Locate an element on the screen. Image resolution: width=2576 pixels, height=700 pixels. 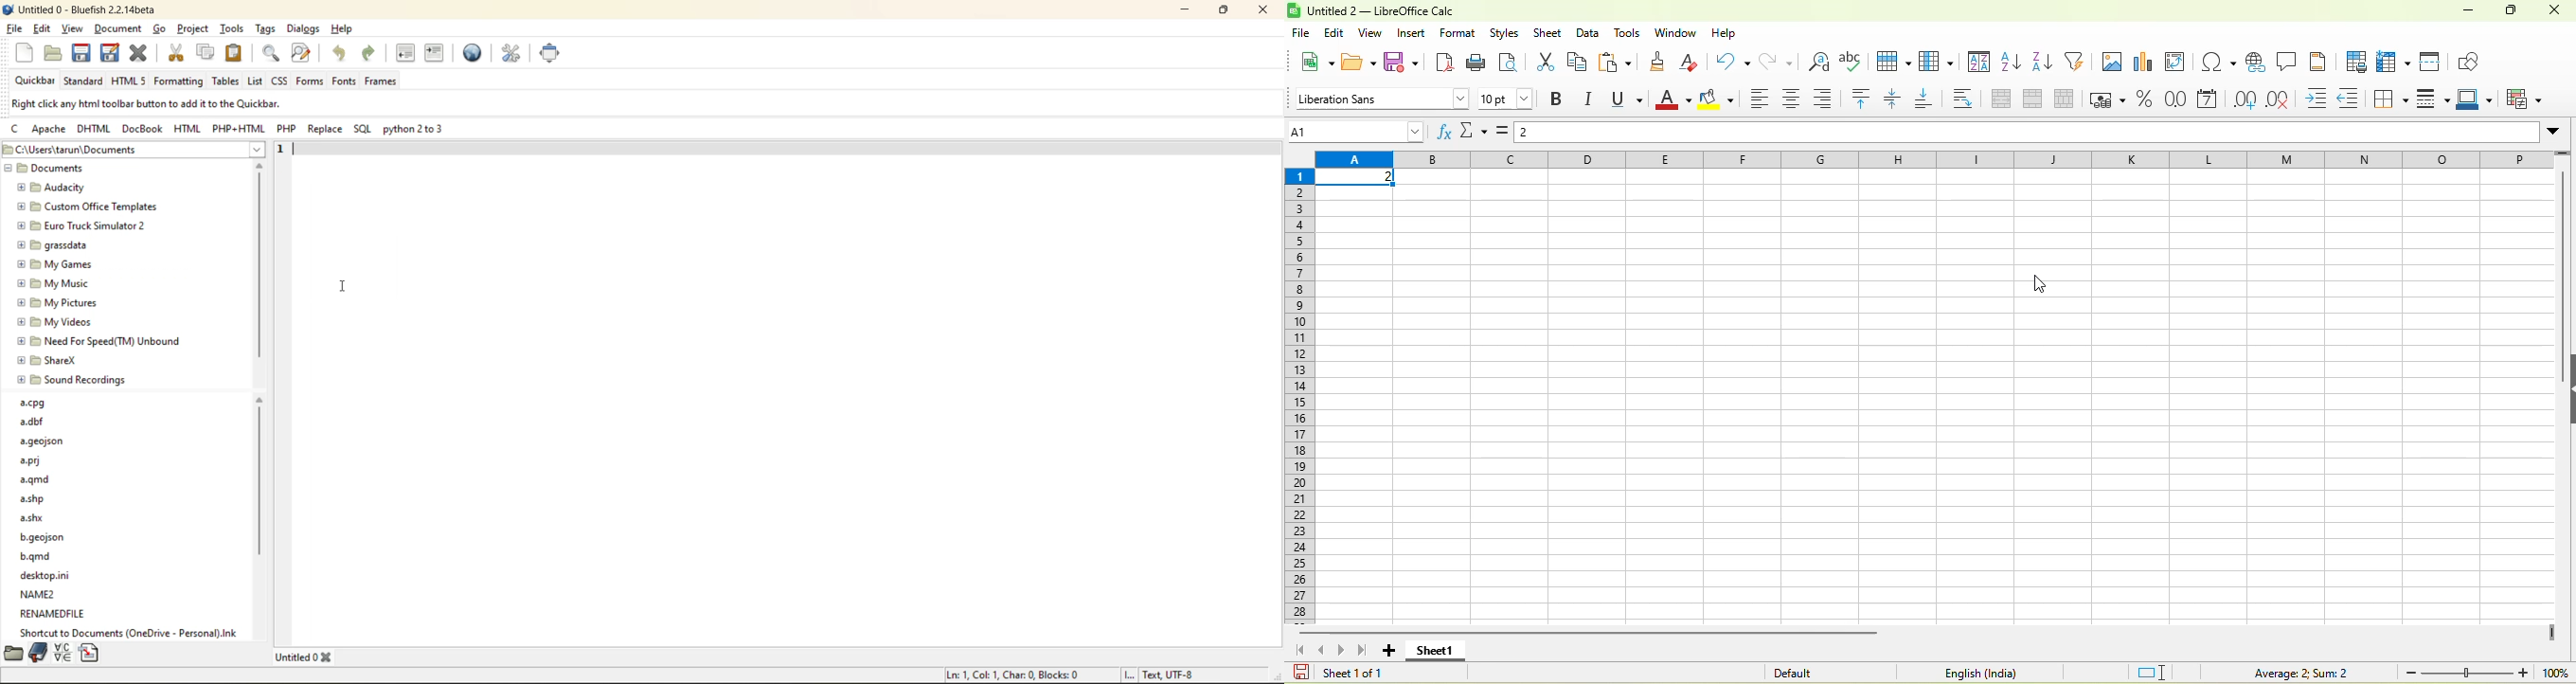
tags is located at coordinates (267, 27).